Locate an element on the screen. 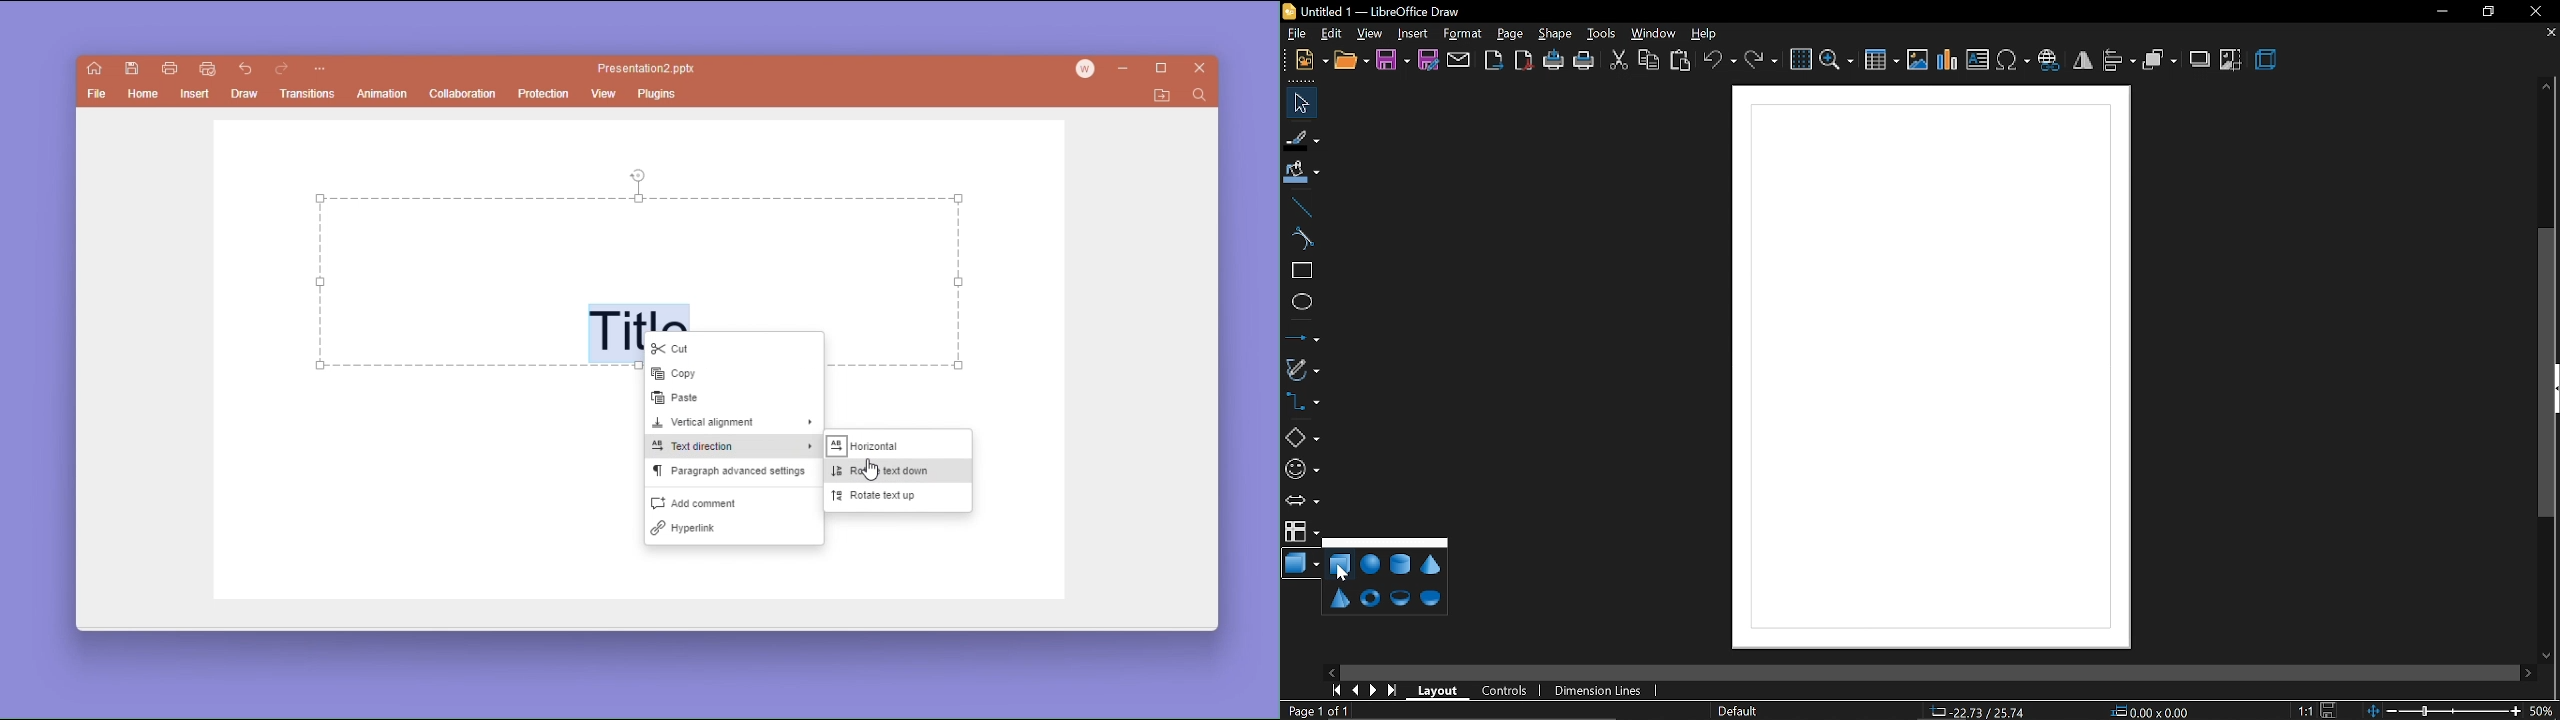  print file is located at coordinates (169, 67).